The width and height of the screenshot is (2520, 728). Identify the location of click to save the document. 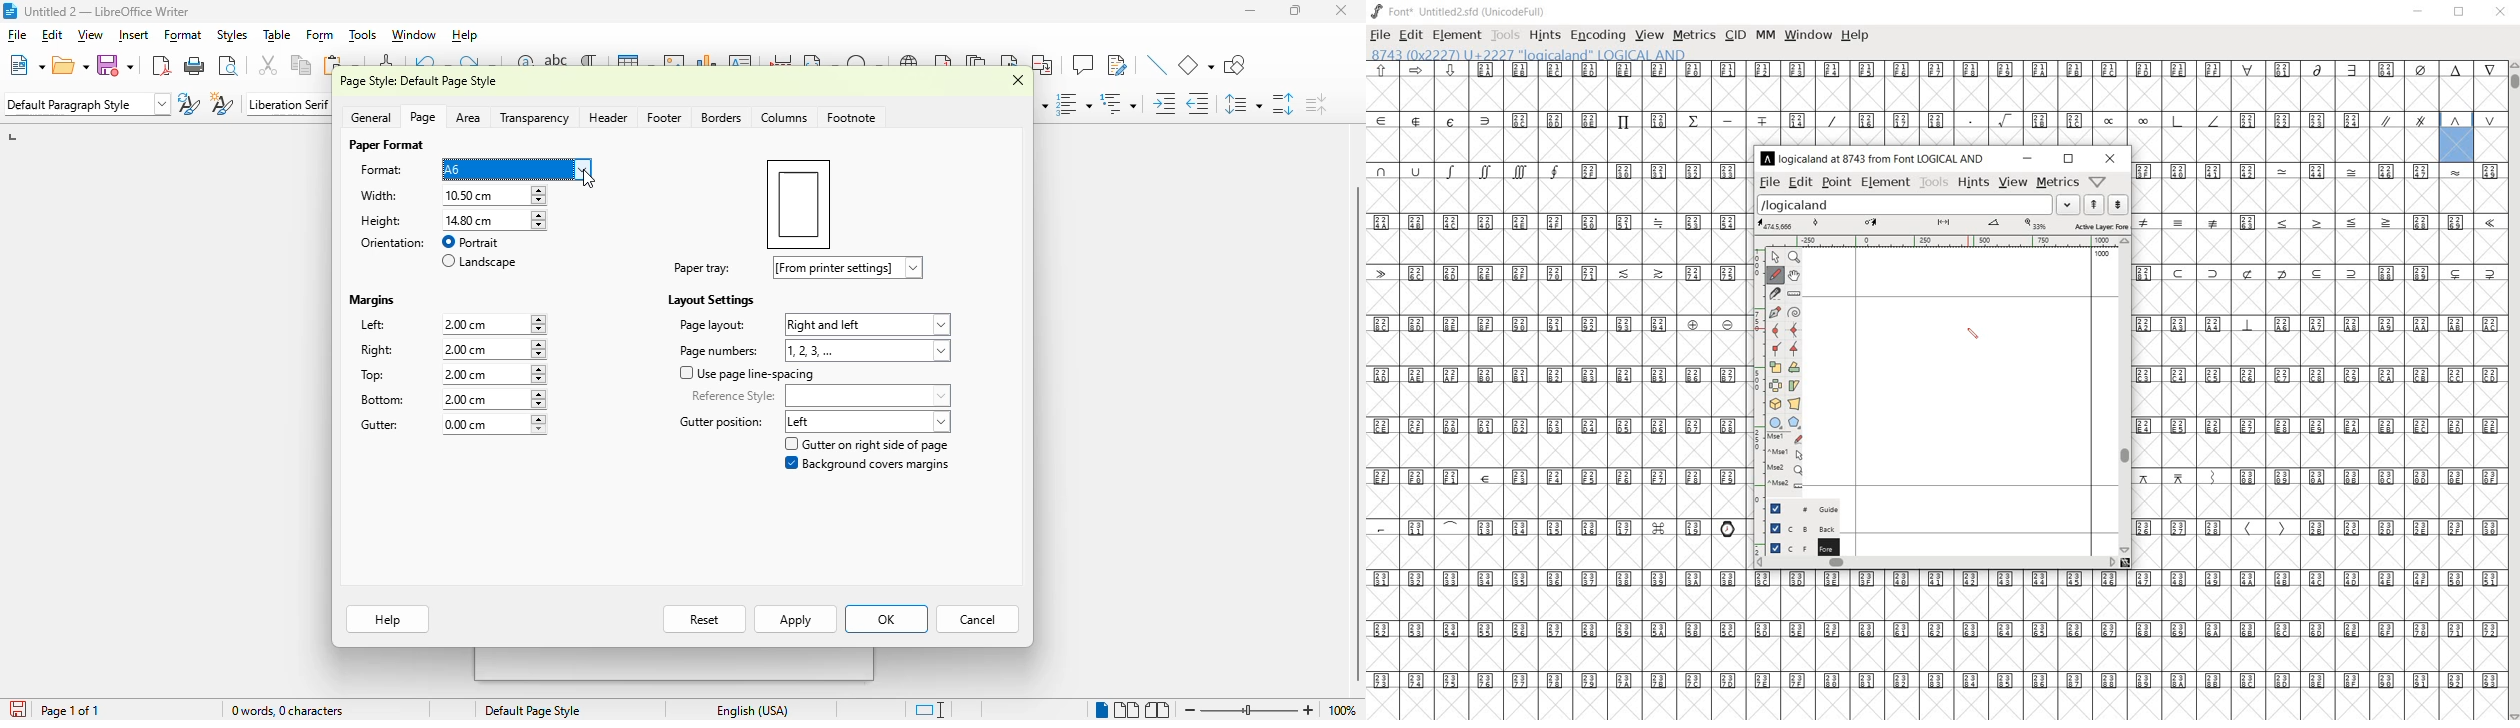
(19, 709).